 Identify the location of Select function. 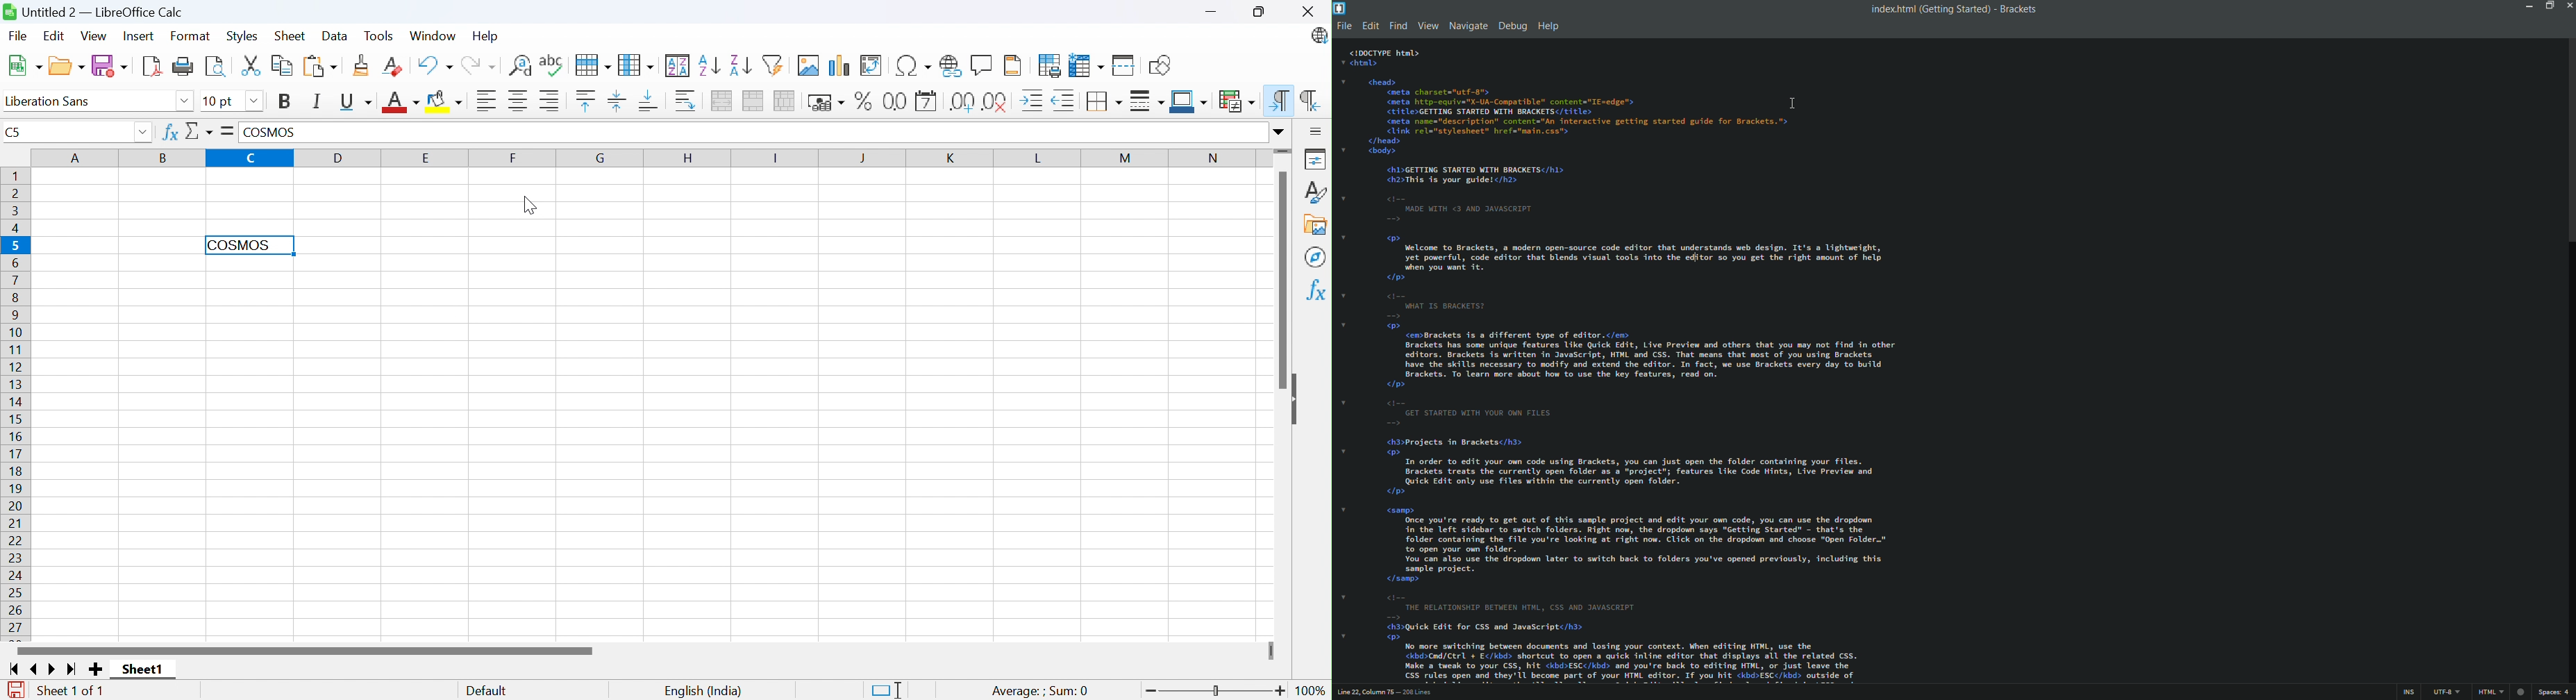
(199, 131).